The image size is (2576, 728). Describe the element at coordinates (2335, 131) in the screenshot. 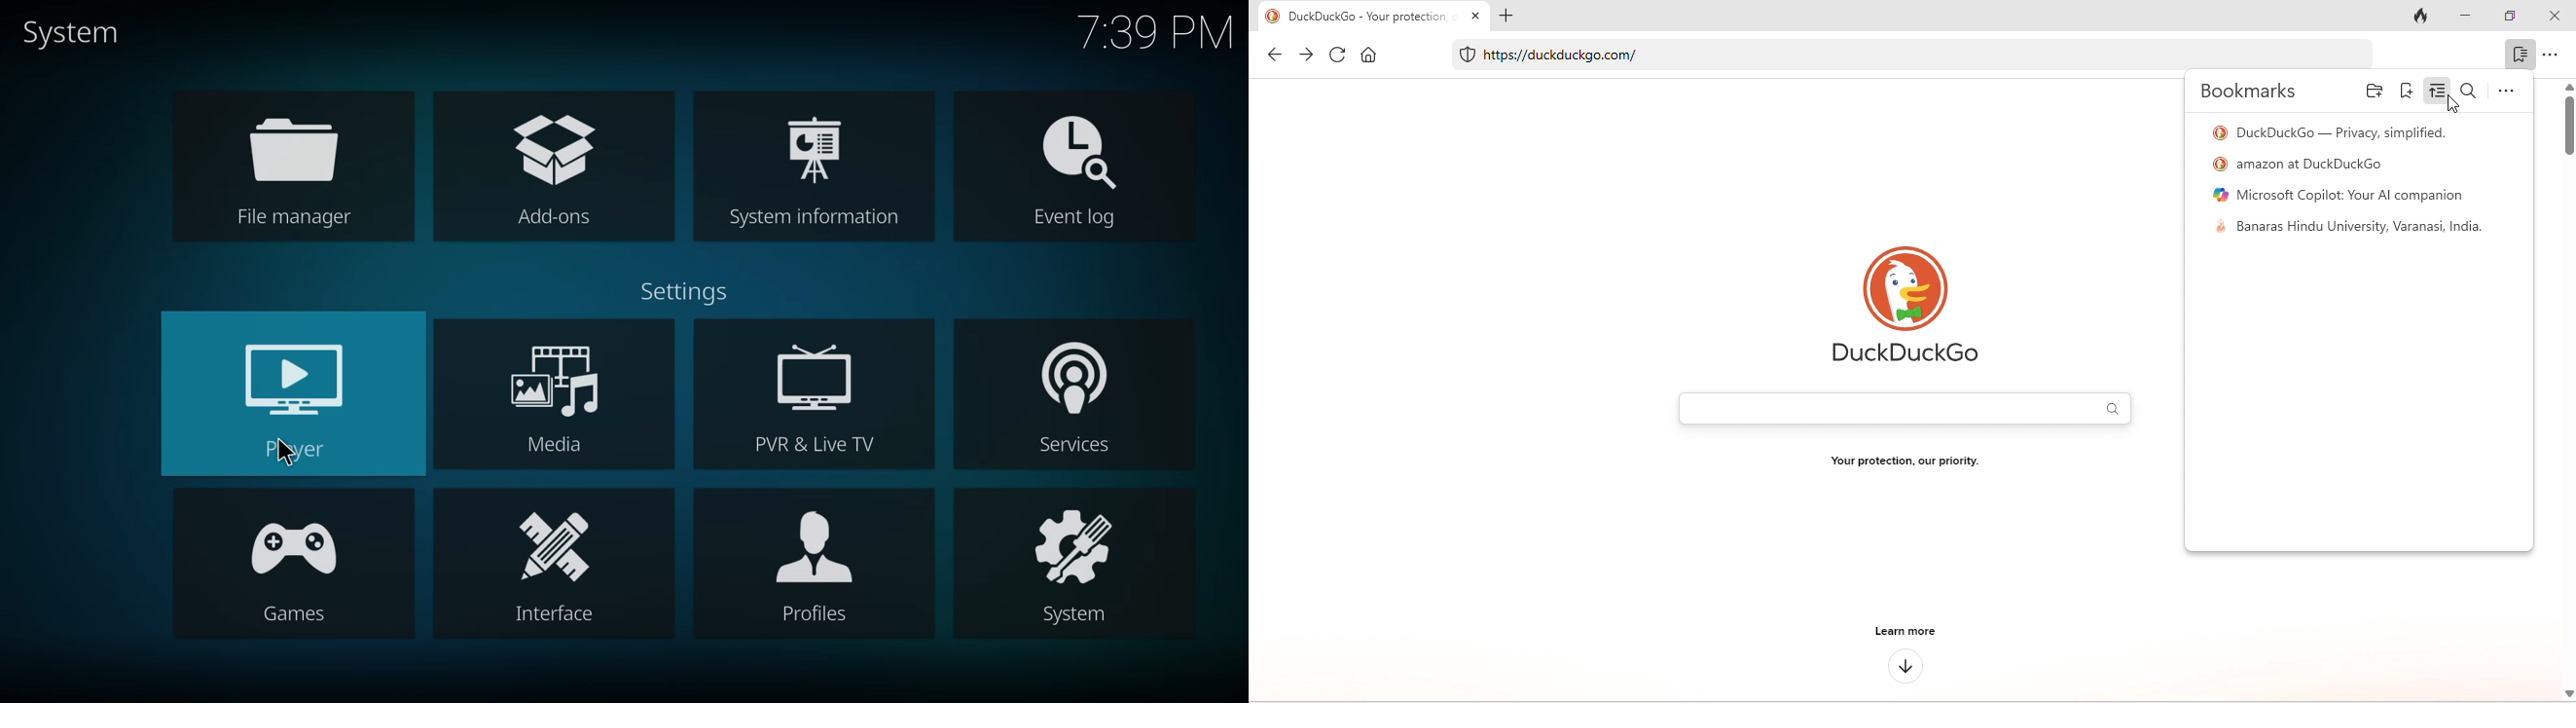

I see `duck duck go- privacy simplified` at that location.